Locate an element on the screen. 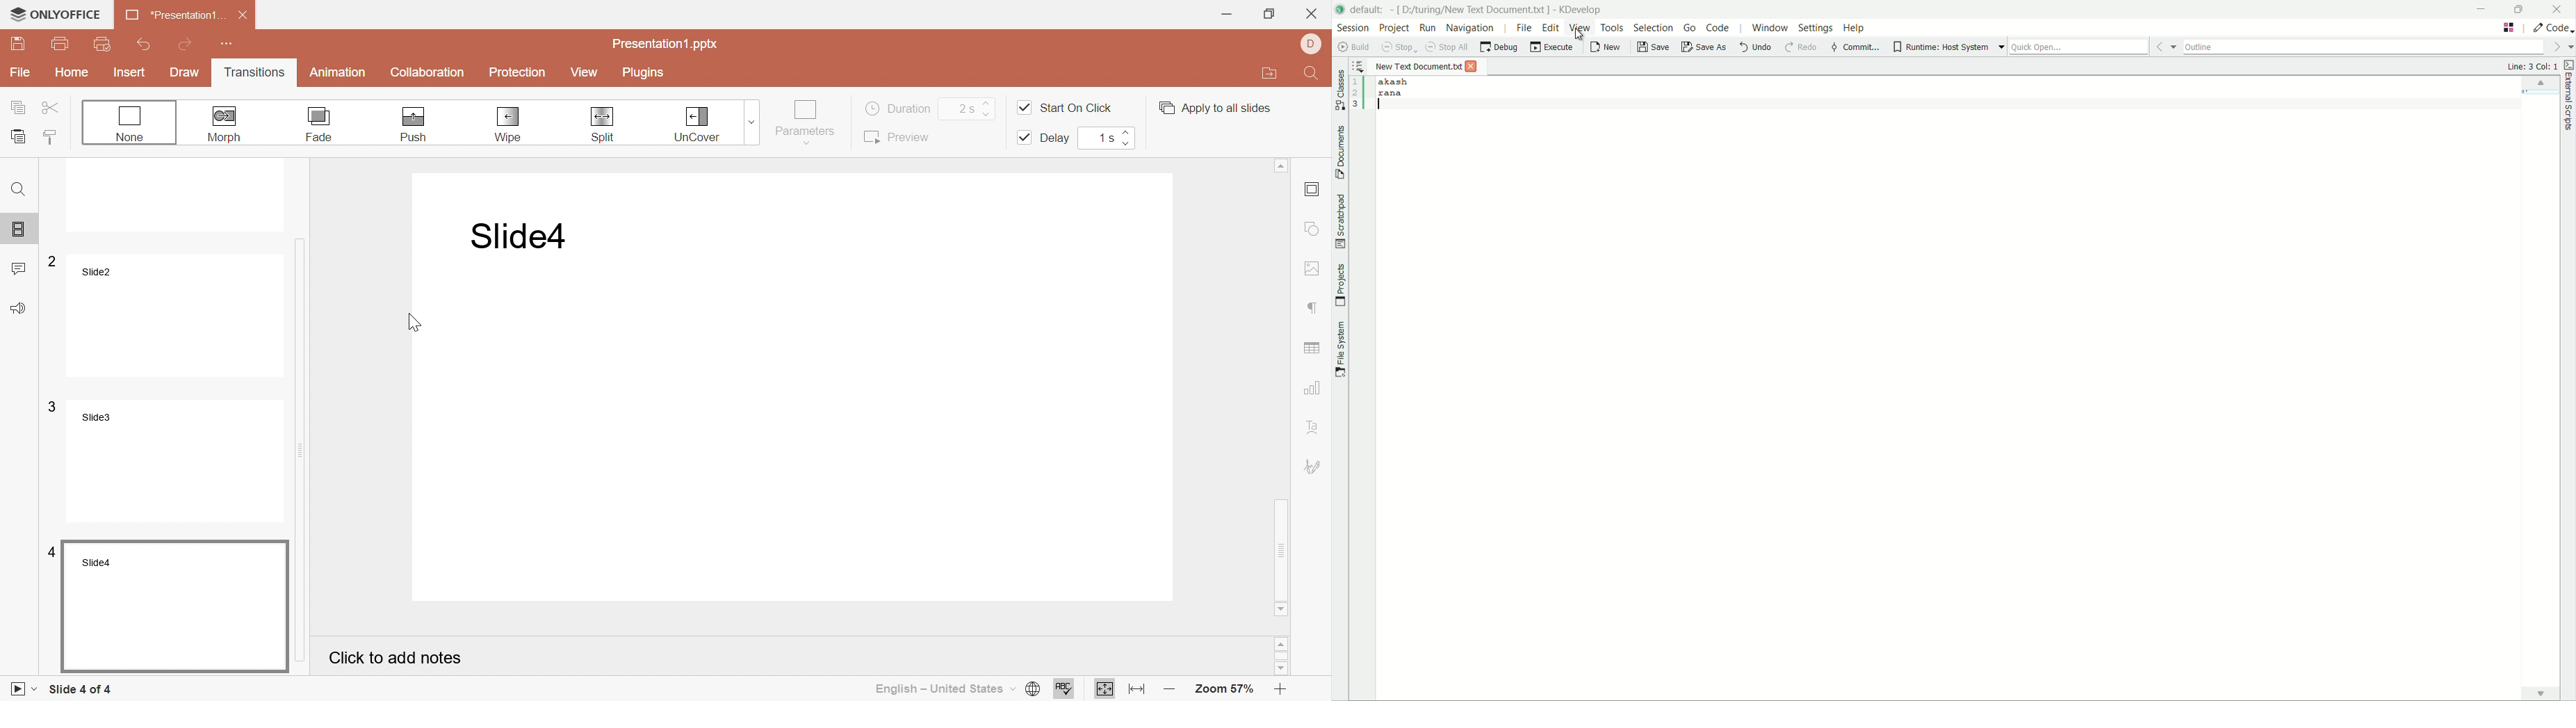  execute action to change the area is located at coordinates (2551, 28).